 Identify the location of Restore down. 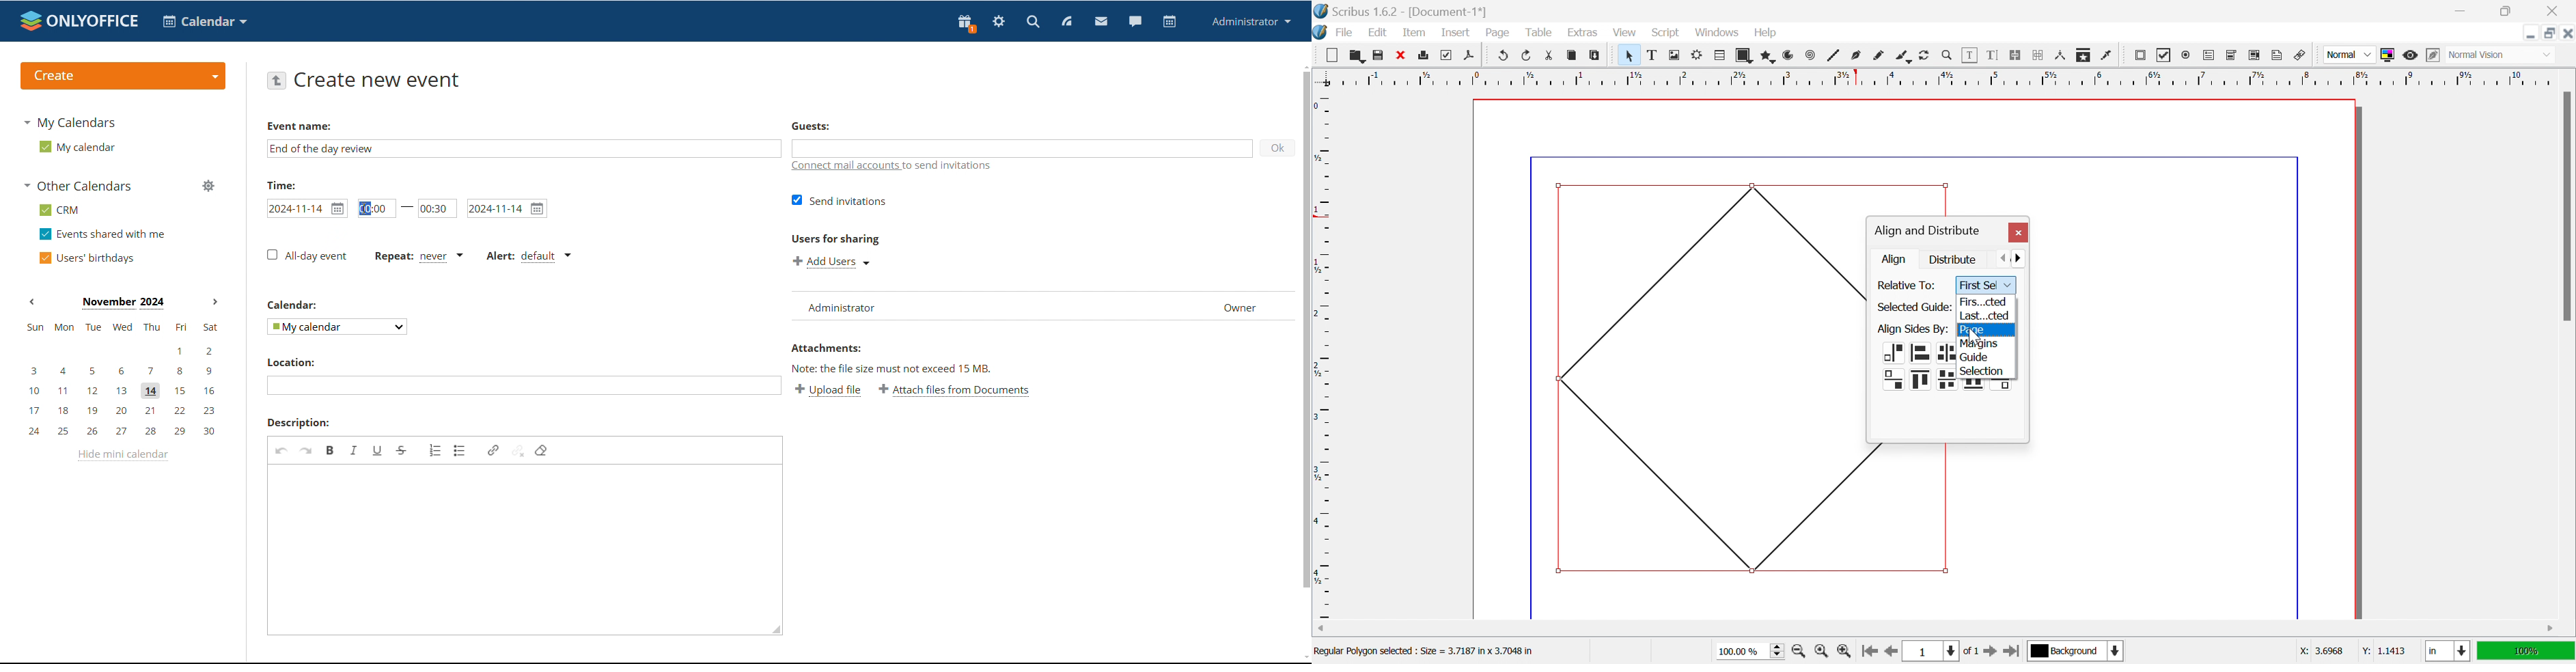
(2504, 11).